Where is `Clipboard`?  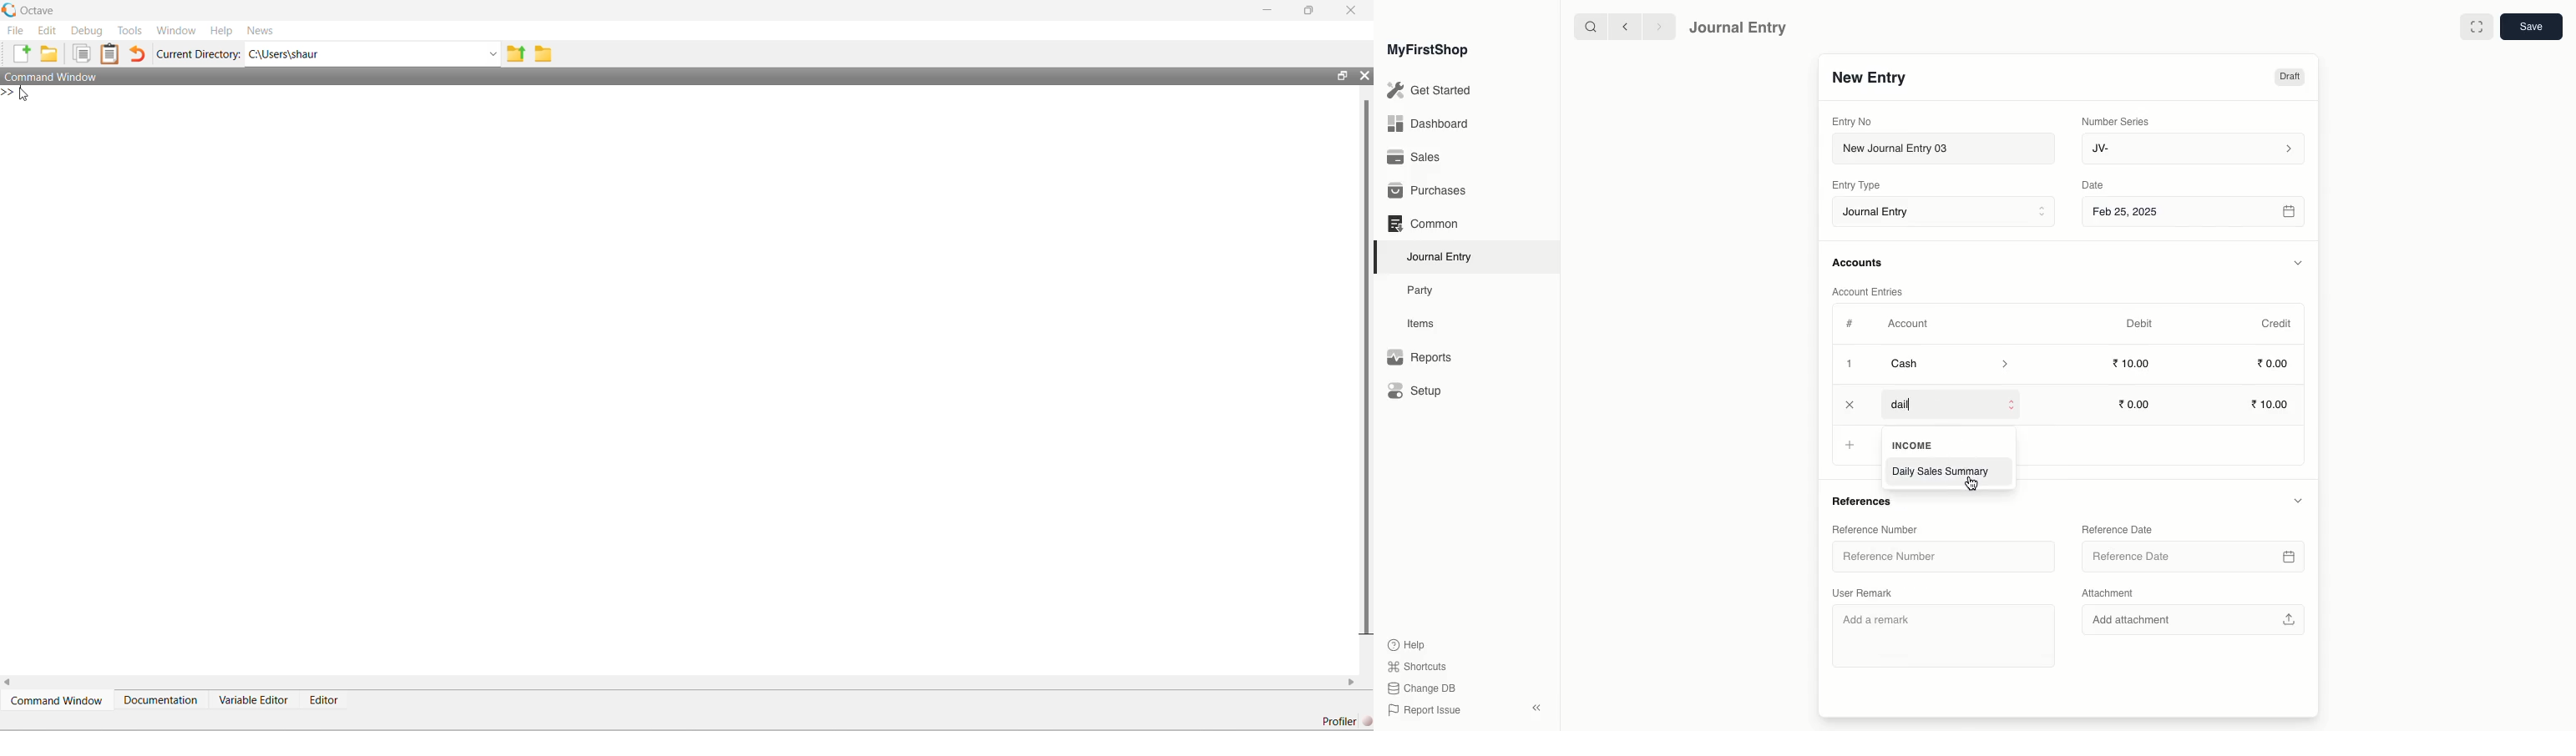 Clipboard is located at coordinates (109, 54).